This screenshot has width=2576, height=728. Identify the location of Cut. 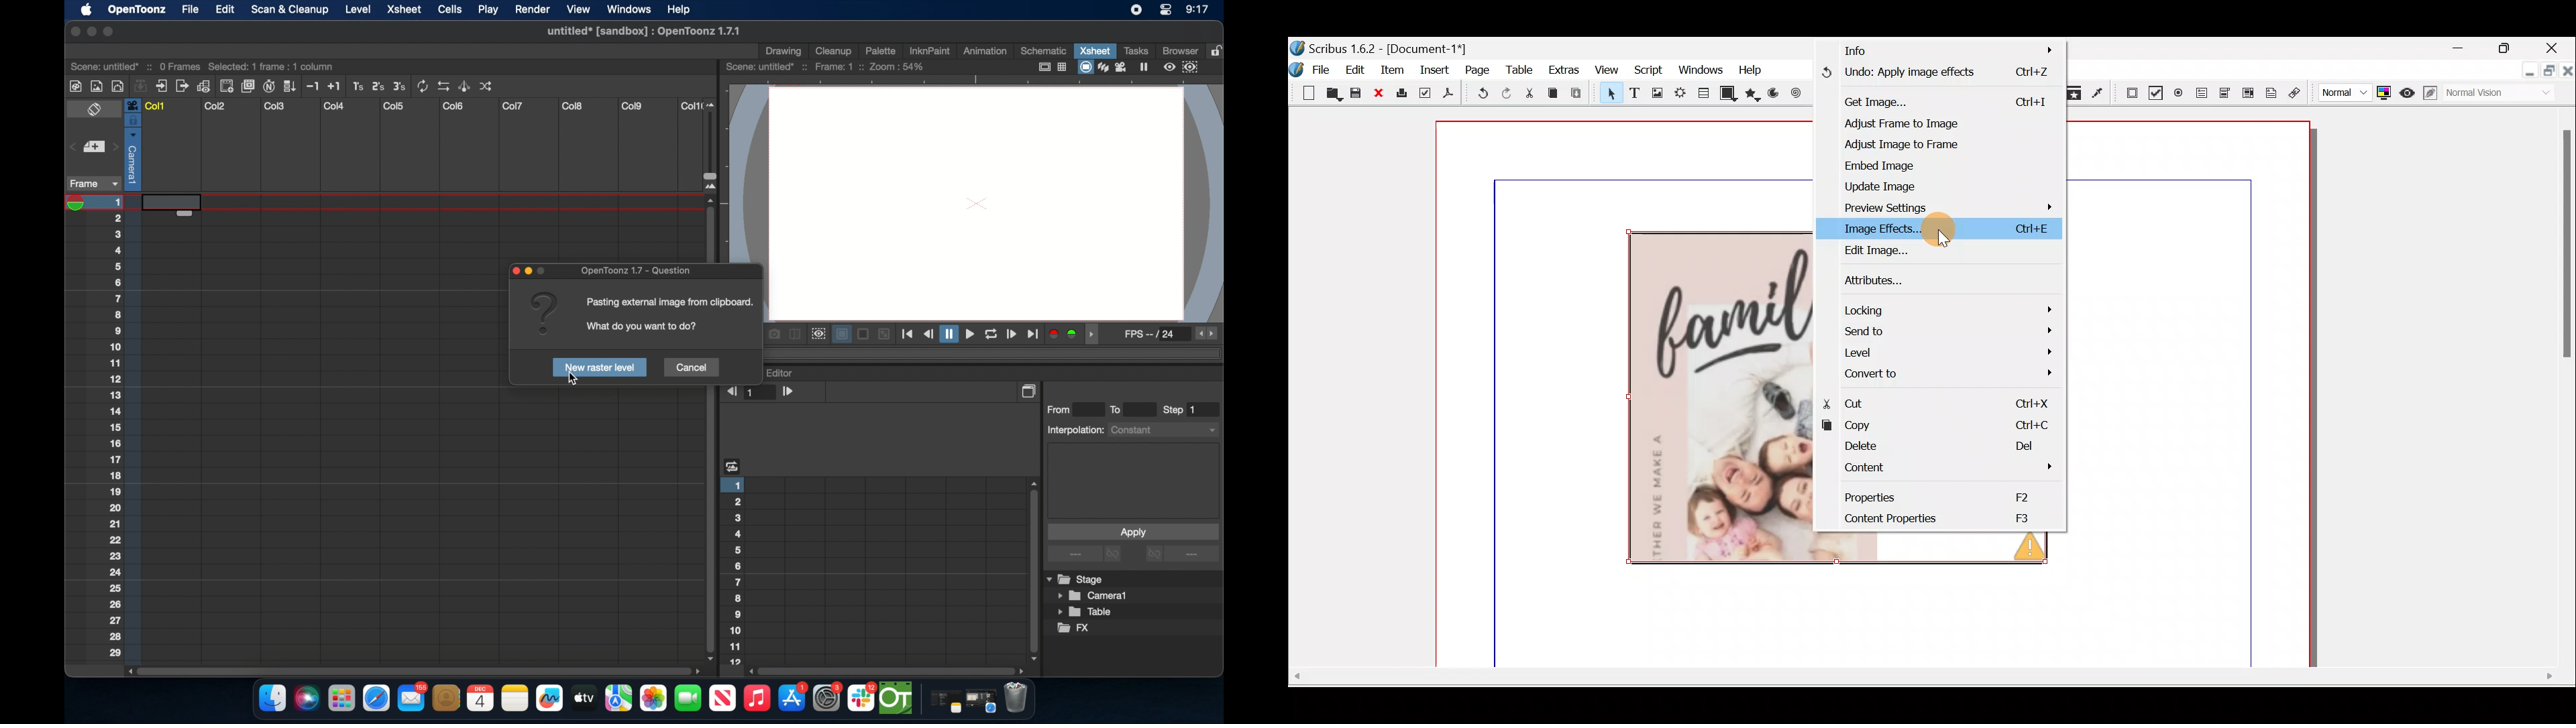
(1948, 400).